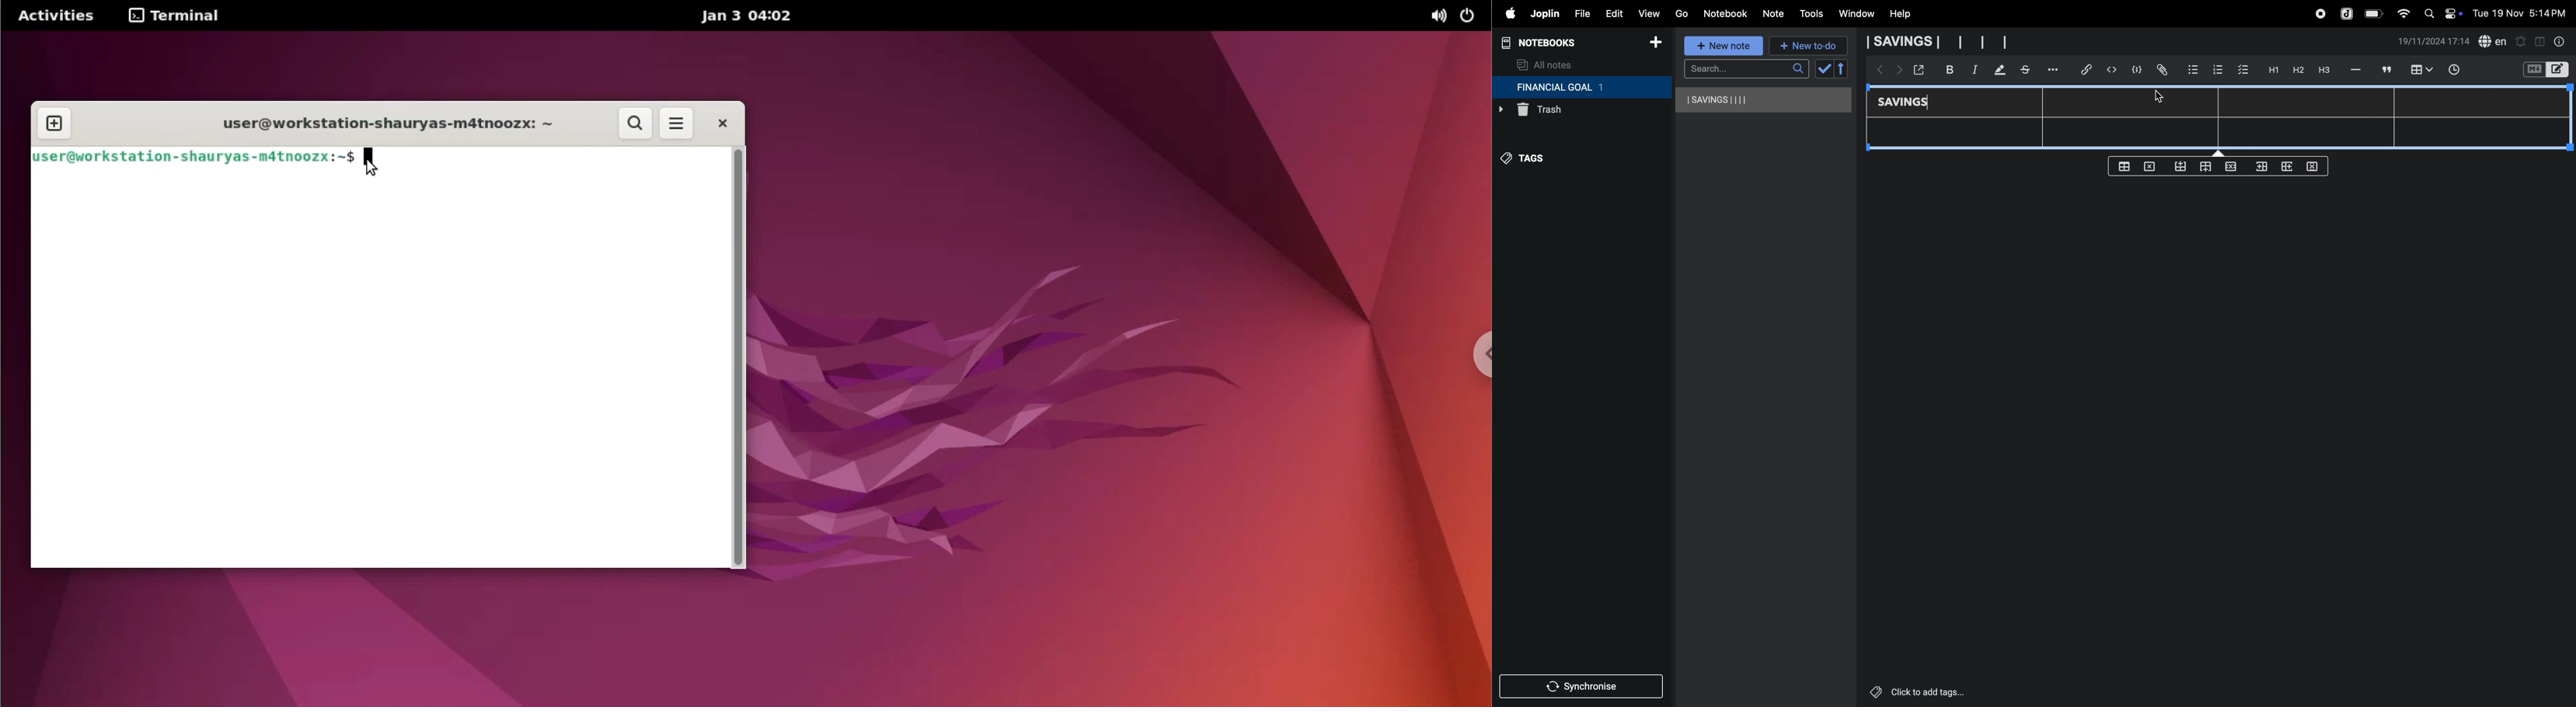 This screenshot has width=2576, height=728. What do you see at coordinates (1940, 691) in the screenshot?
I see `click to add tags` at bounding box center [1940, 691].